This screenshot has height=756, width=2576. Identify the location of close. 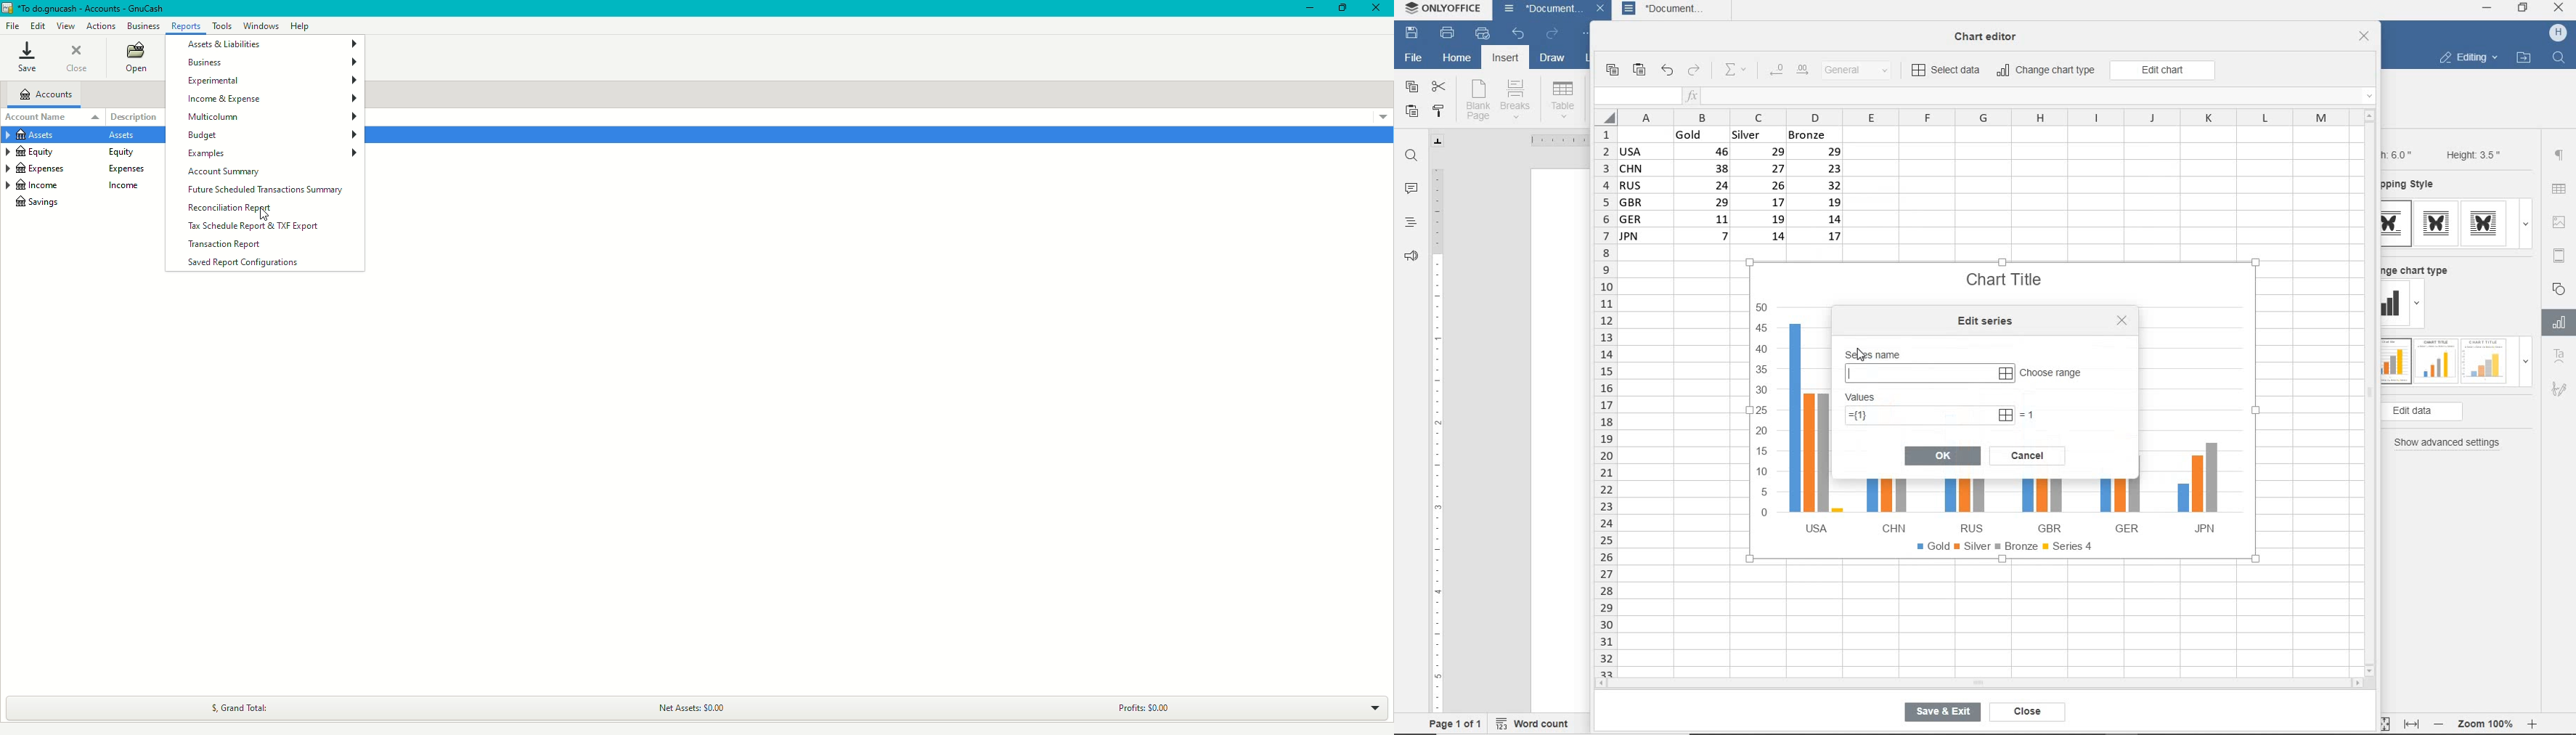
(2365, 37).